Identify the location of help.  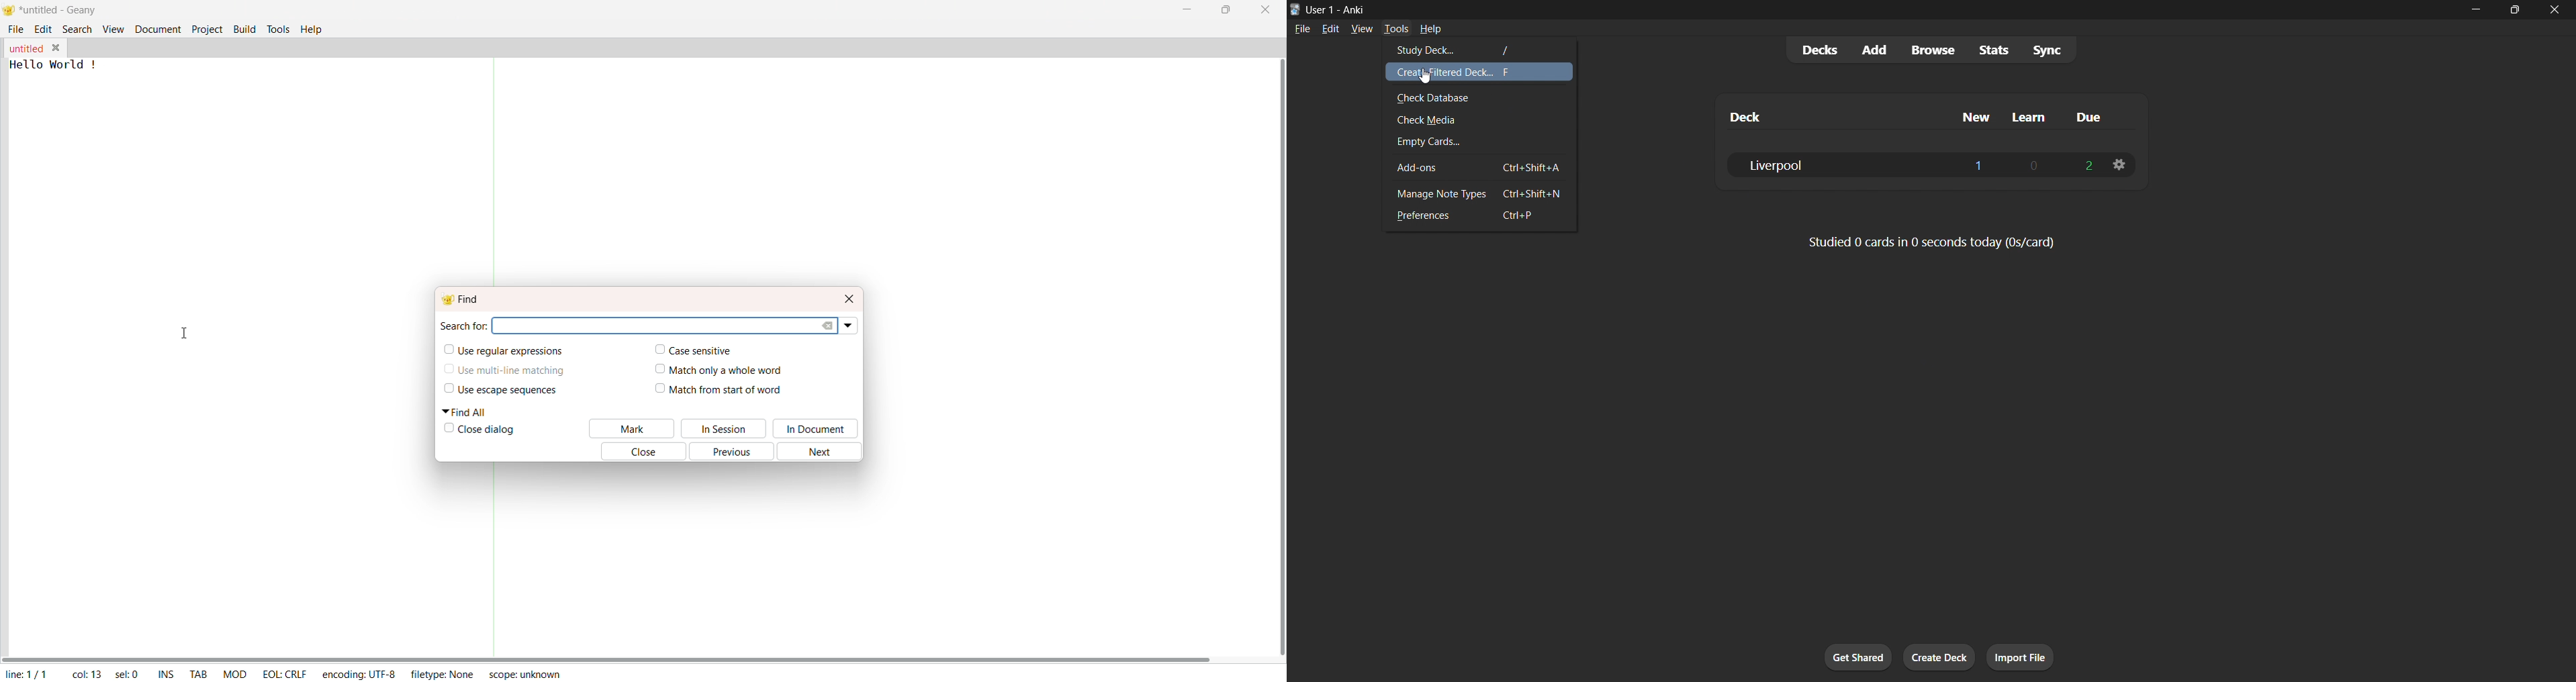
(1432, 30).